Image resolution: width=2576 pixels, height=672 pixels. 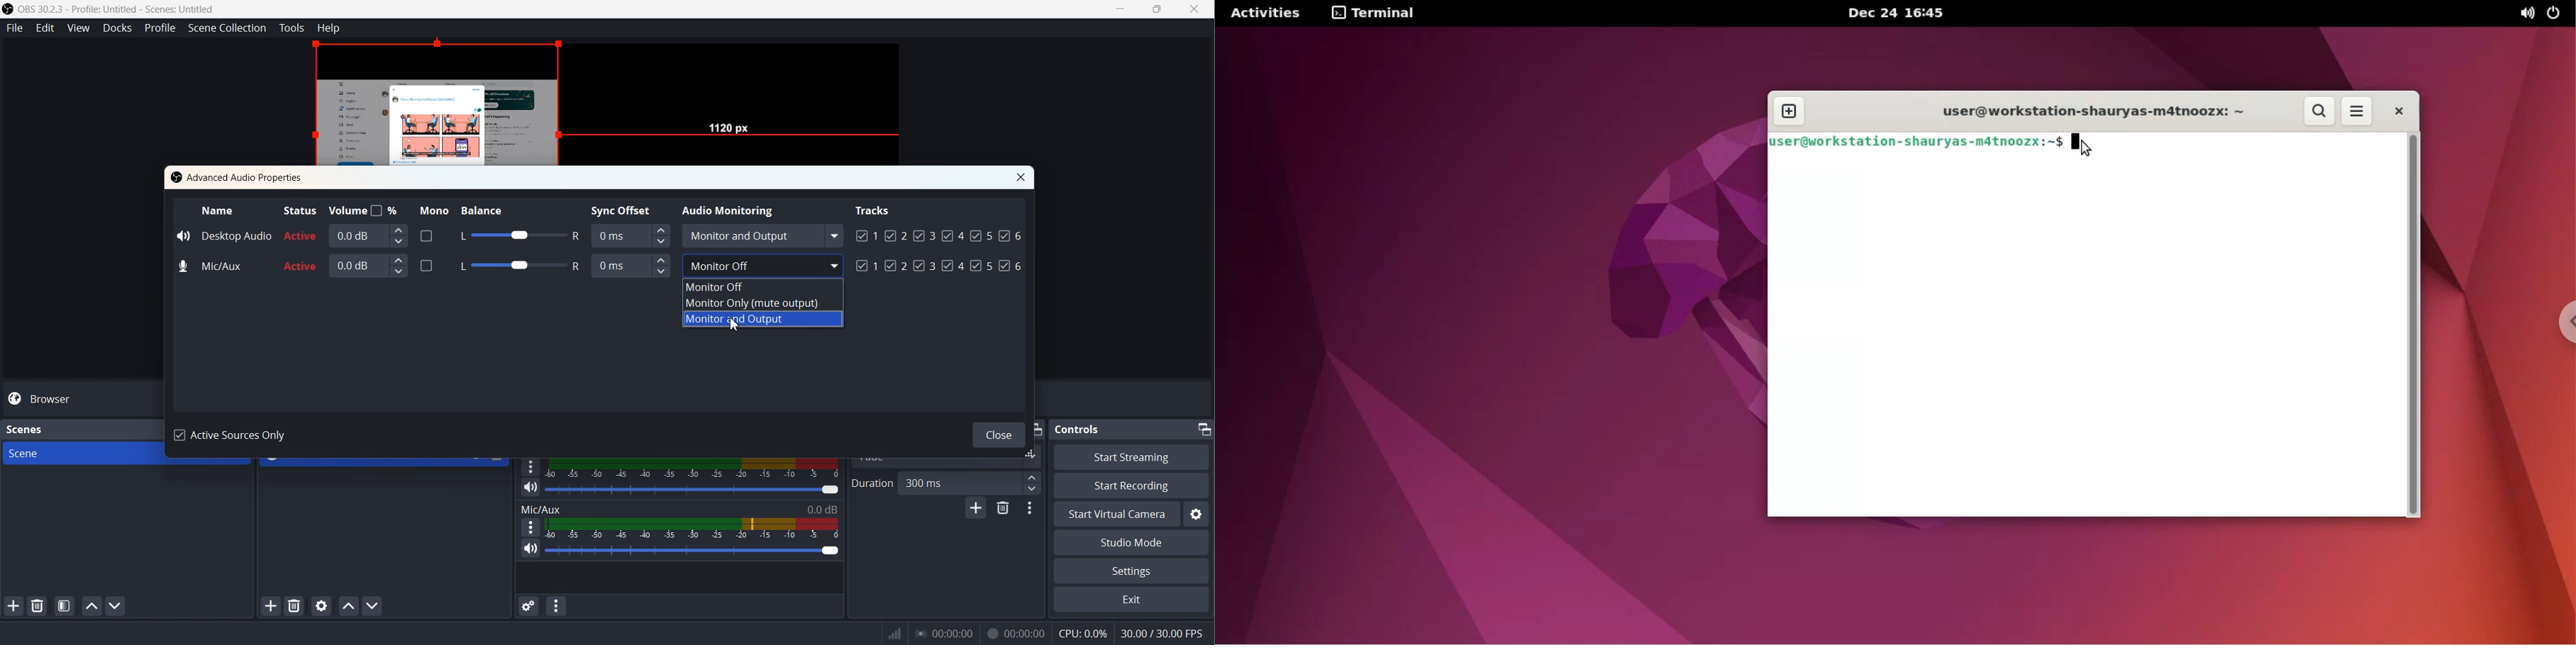 What do you see at coordinates (1166, 634) in the screenshot?
I see `30.00 / 30.00 FPS` at bounding box center [1166, 634].